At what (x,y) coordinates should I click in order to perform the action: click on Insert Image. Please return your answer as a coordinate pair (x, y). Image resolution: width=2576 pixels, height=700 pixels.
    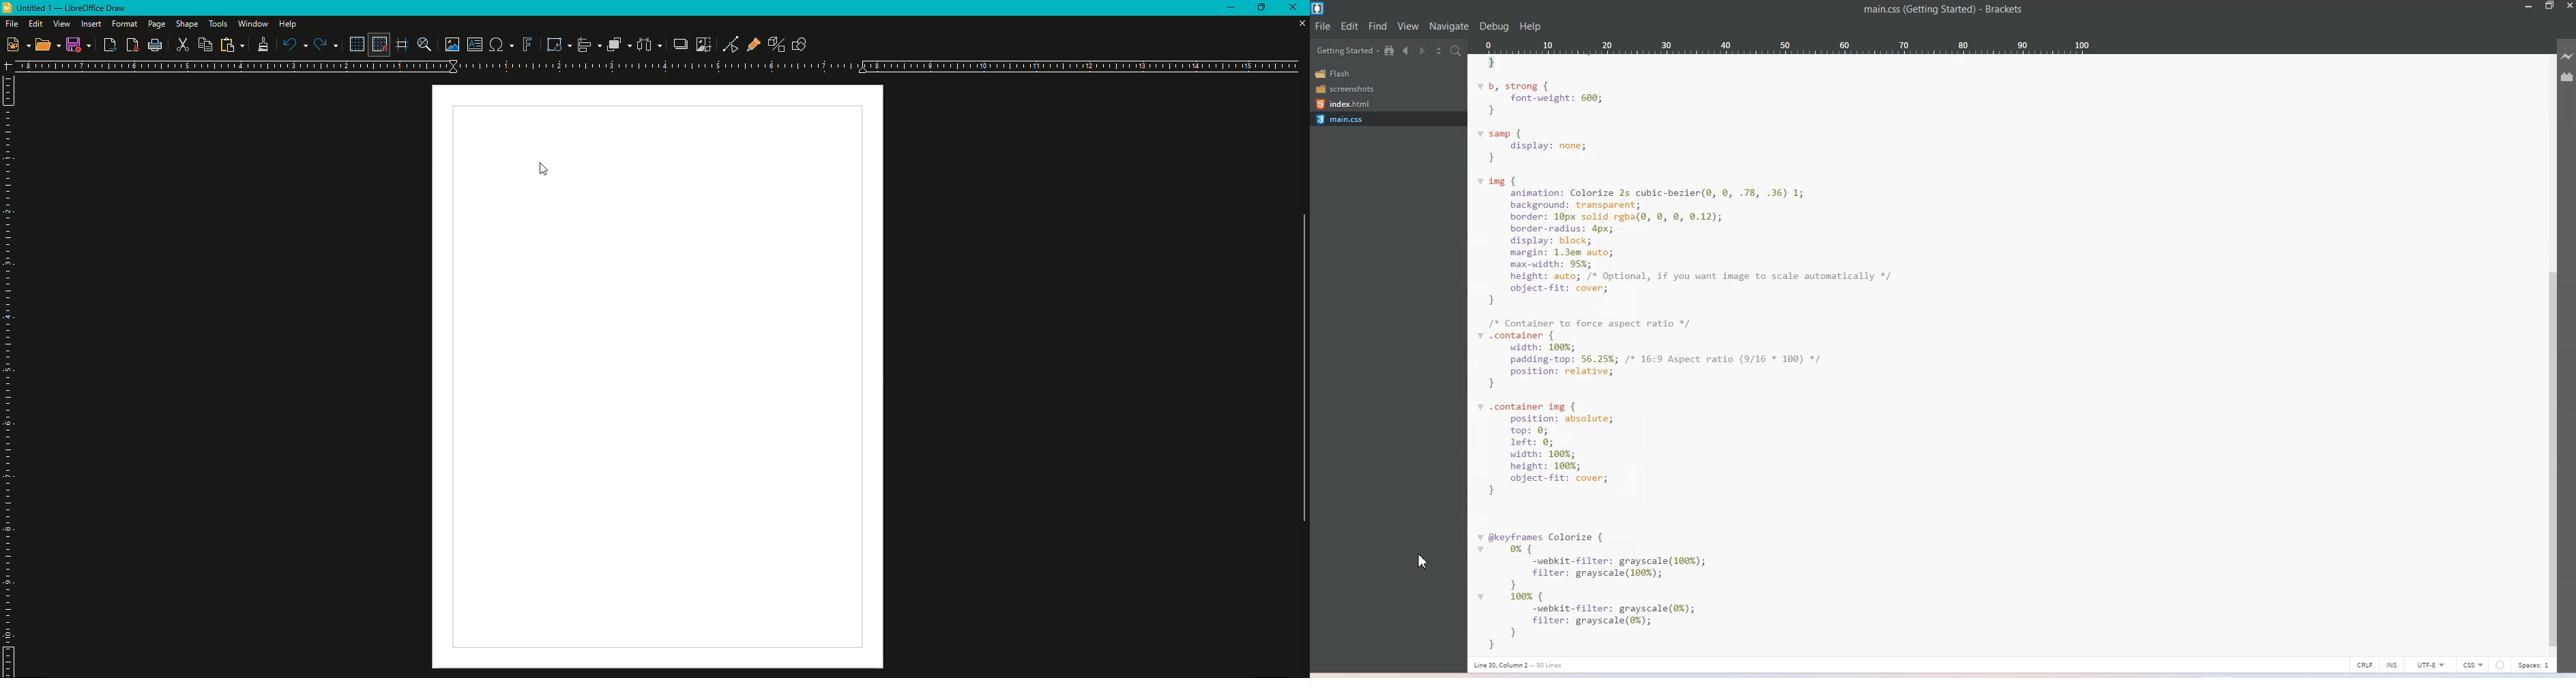
    Looking at the image, I should click on (451, 45).